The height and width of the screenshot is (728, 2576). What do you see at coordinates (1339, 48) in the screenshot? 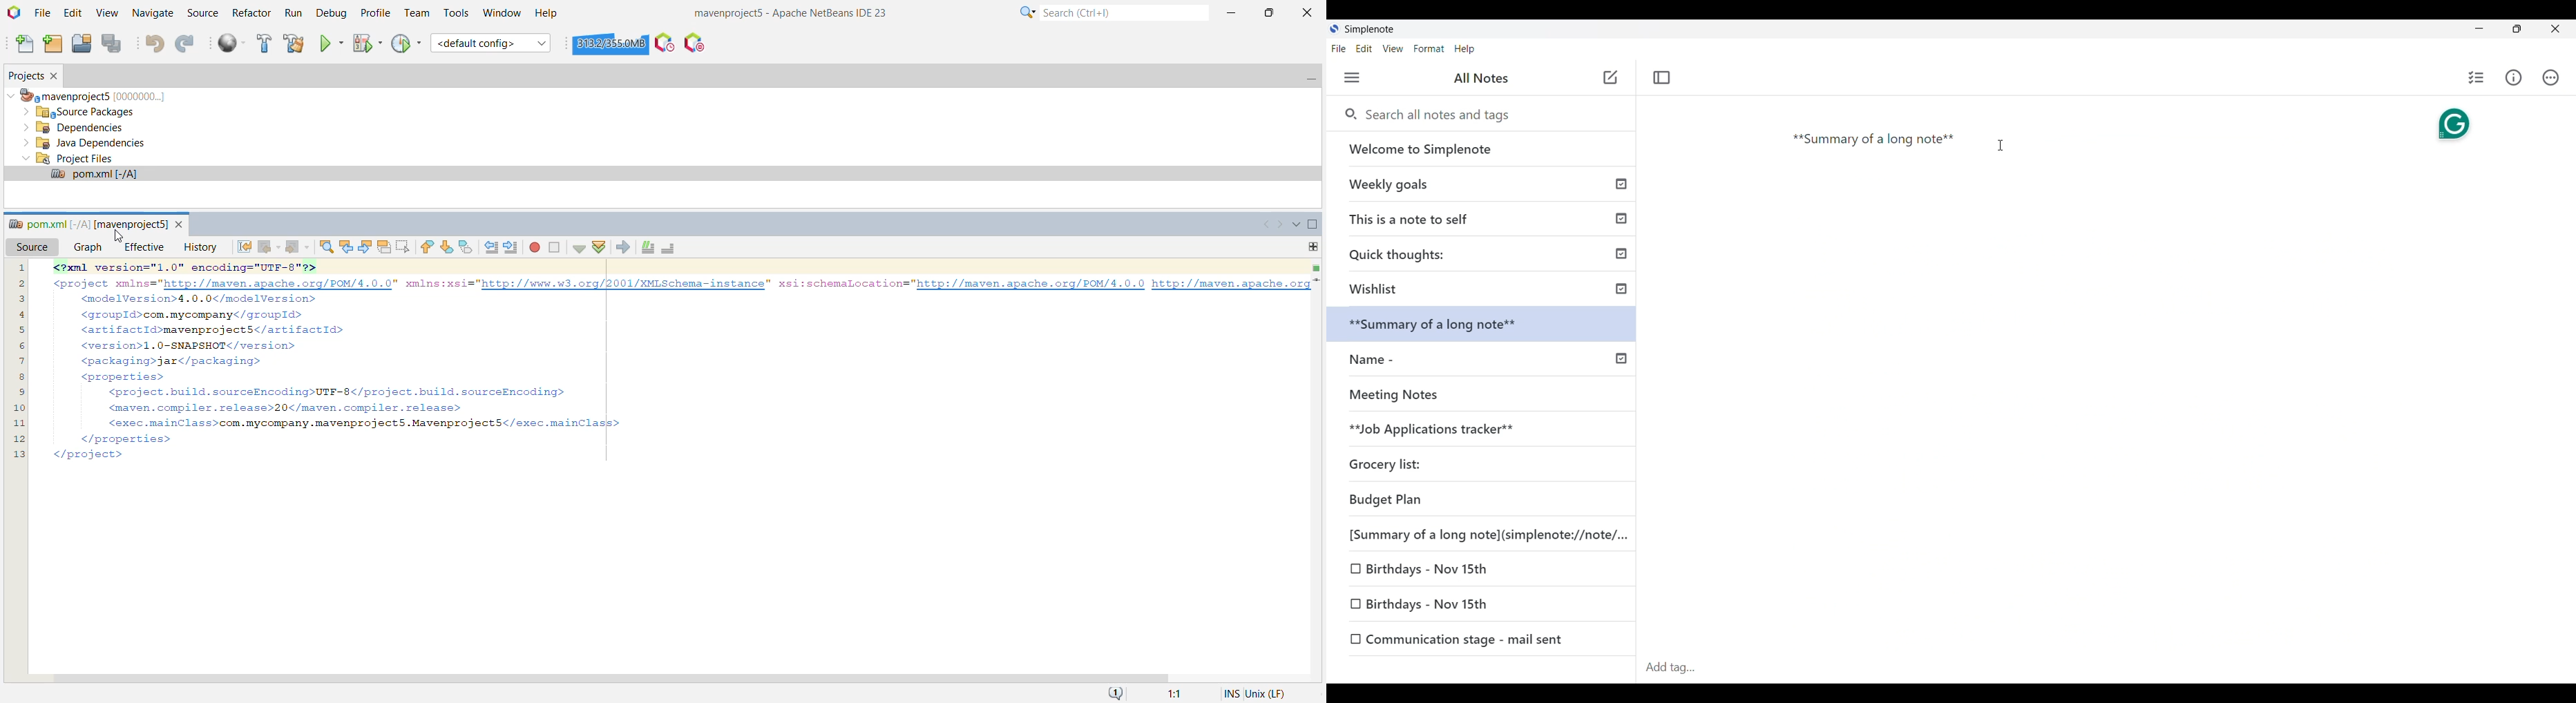
I see `File ` at bounding box center [1339, 48].